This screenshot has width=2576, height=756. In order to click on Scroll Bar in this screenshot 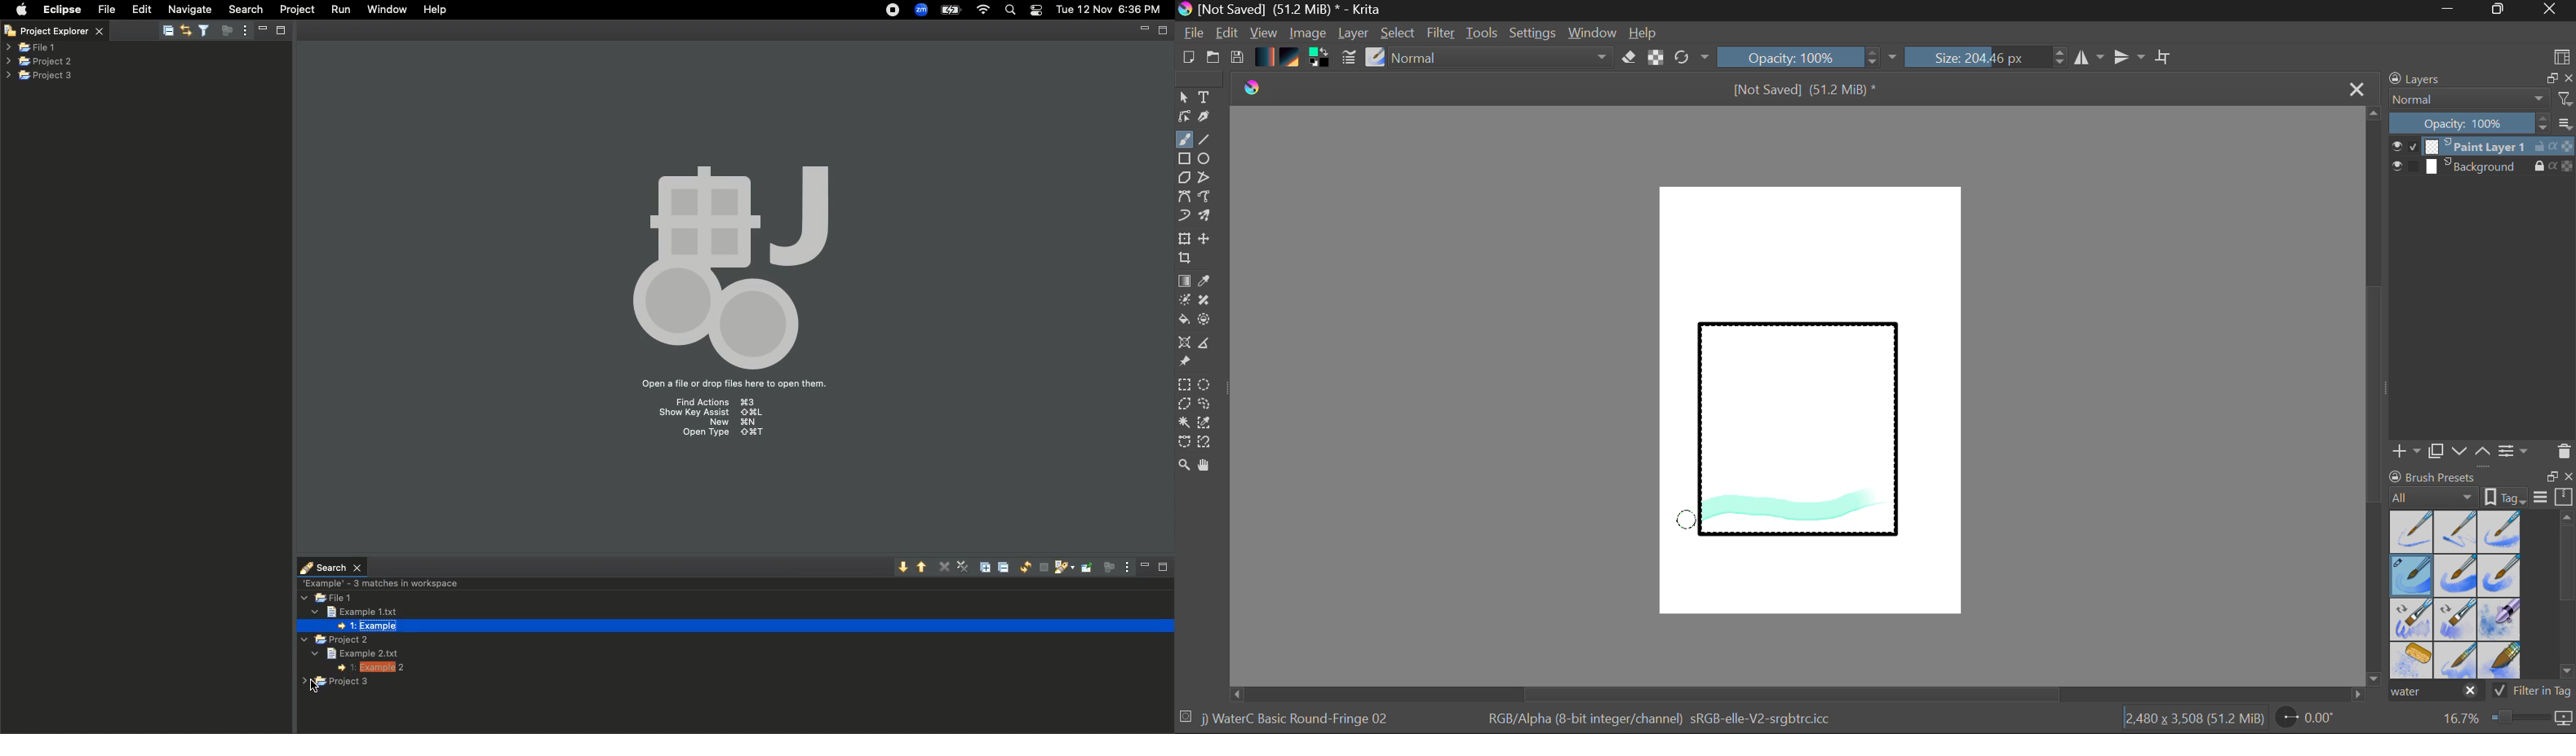, I will do `click(2568, 598)`.